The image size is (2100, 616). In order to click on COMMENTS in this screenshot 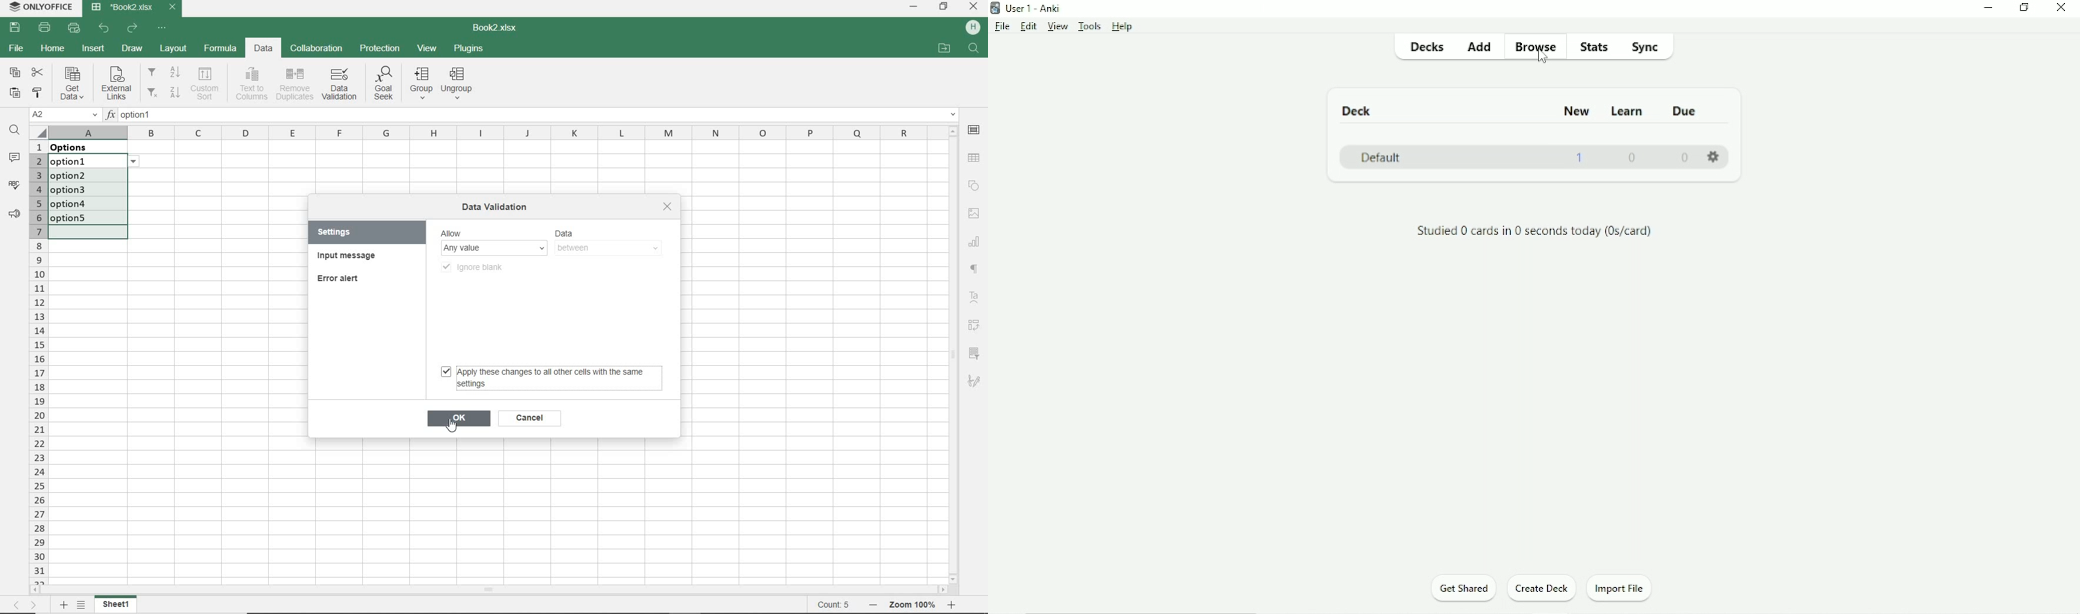, I will do `click(15, 158)`.